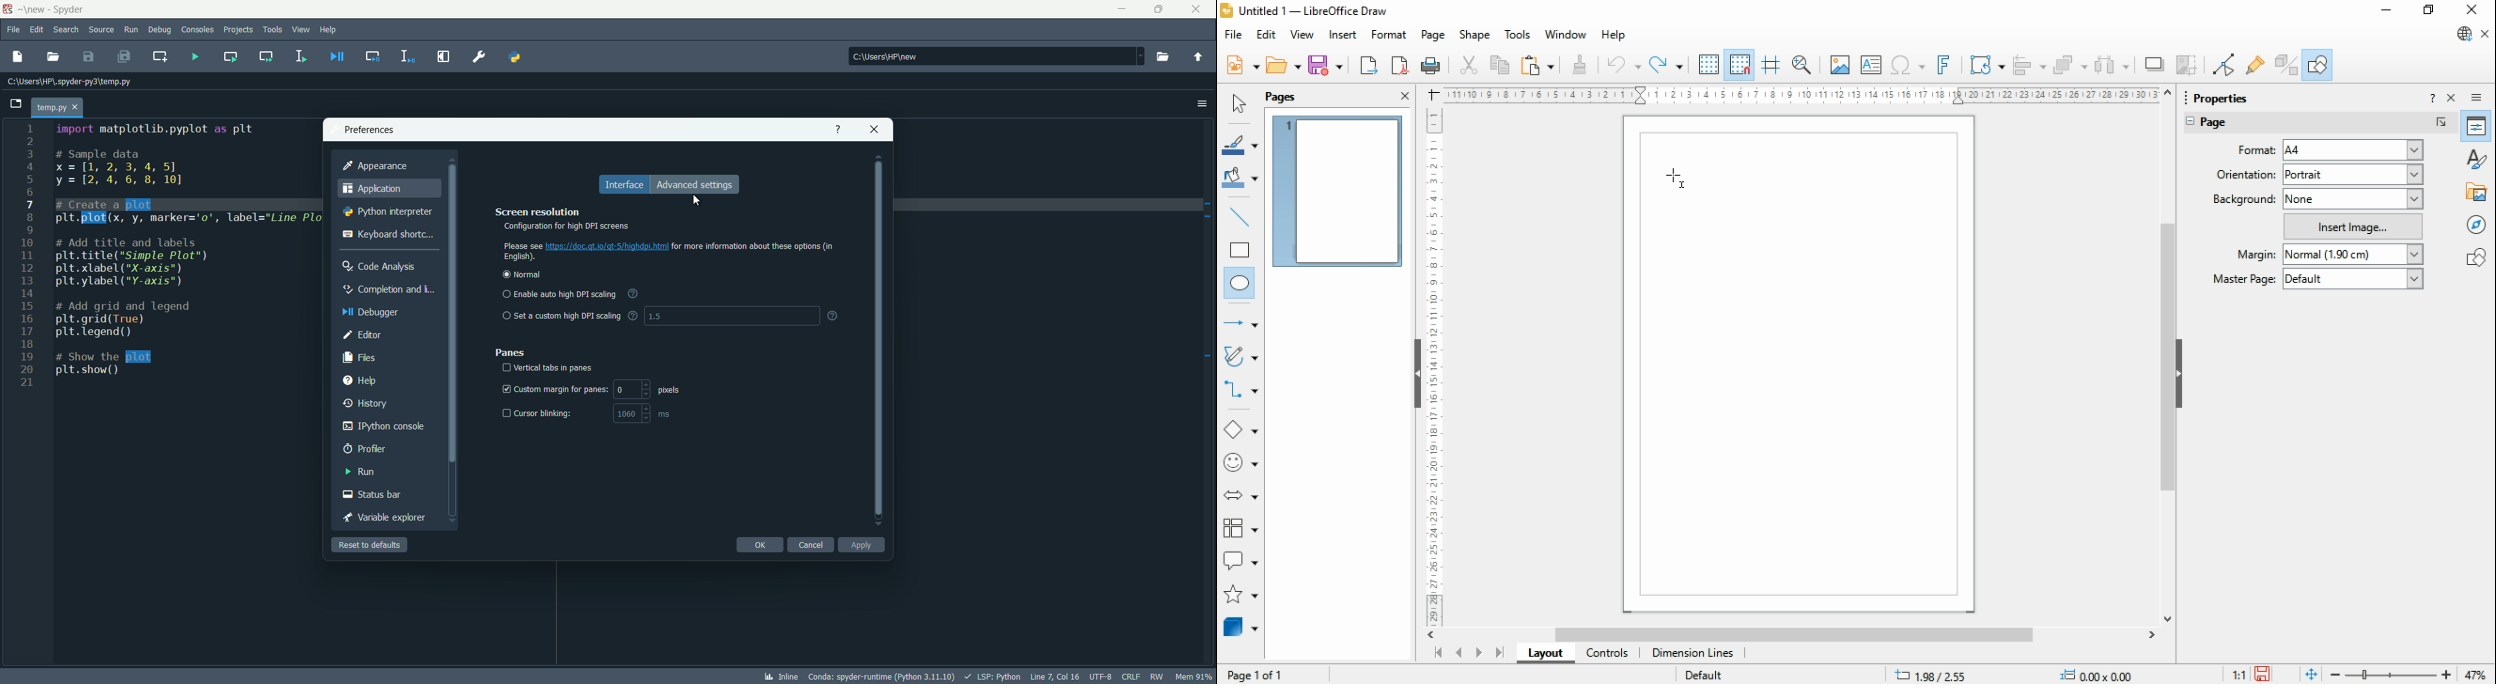  What do you see at coordinates (336, 56) in the screenshot?
I see `debug file` at bounding box center [336, 56].